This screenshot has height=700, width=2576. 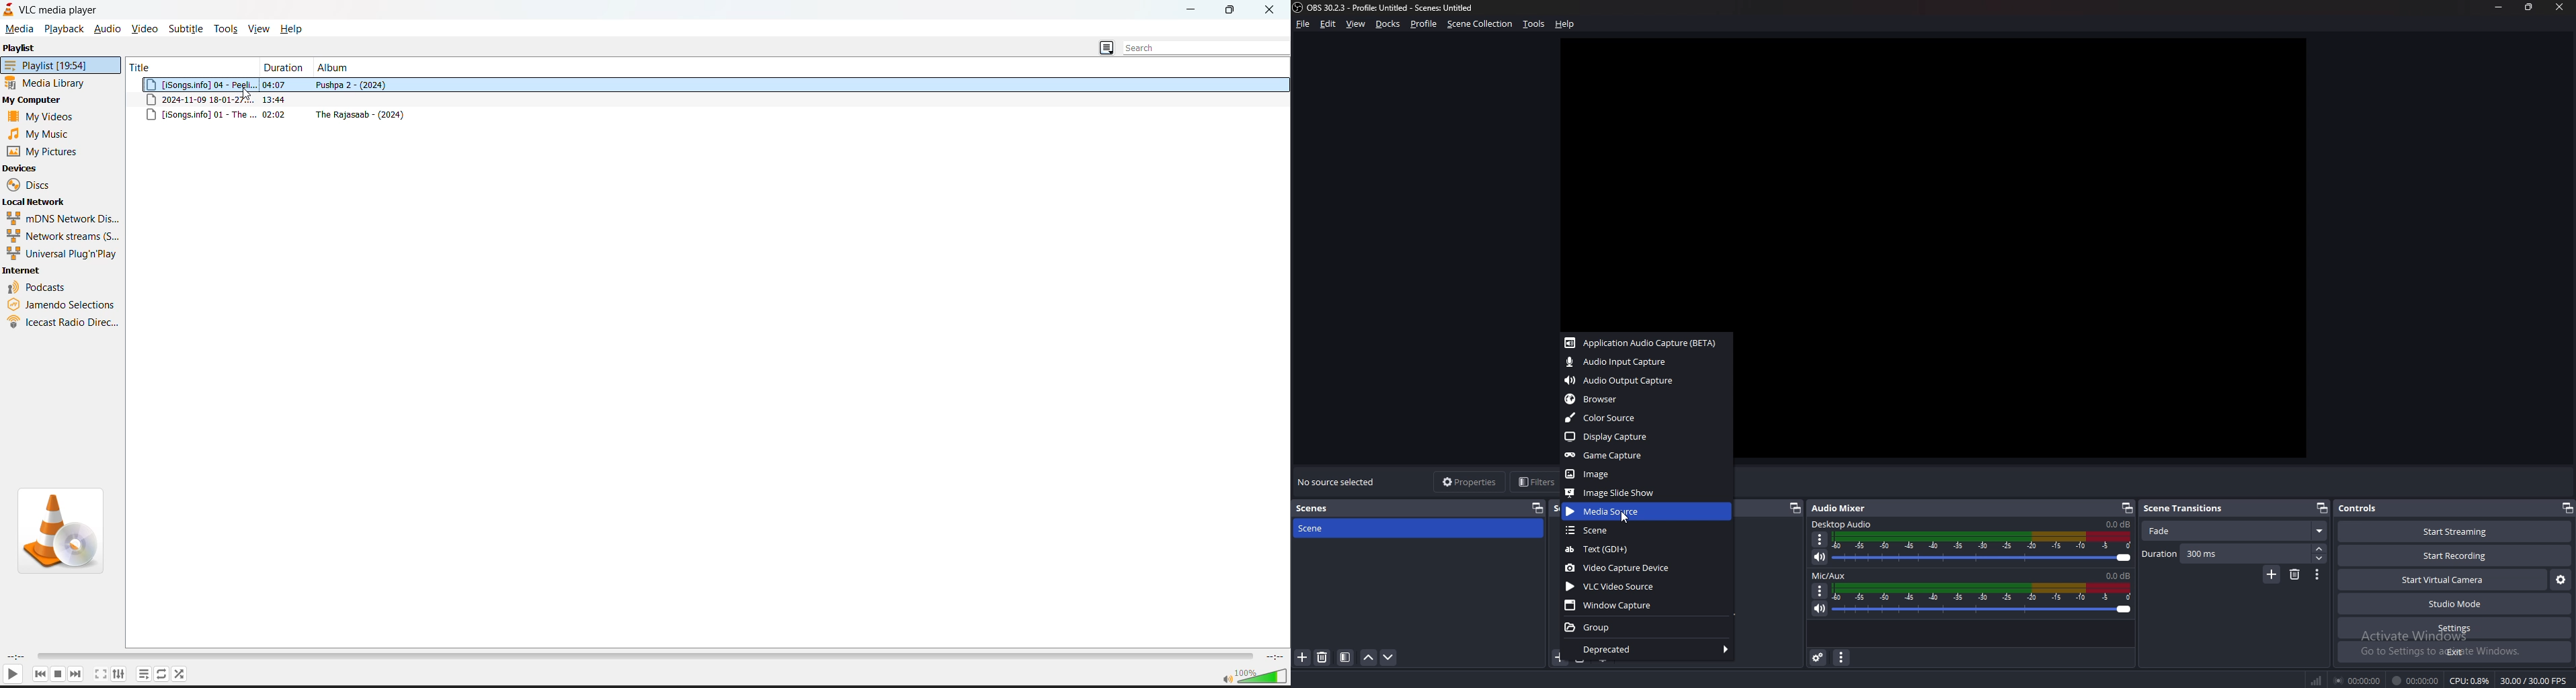 What do you see at coordinates (1794, 509) in the screenshot?
I see `Pop out` at bounding box center [1794, 509].